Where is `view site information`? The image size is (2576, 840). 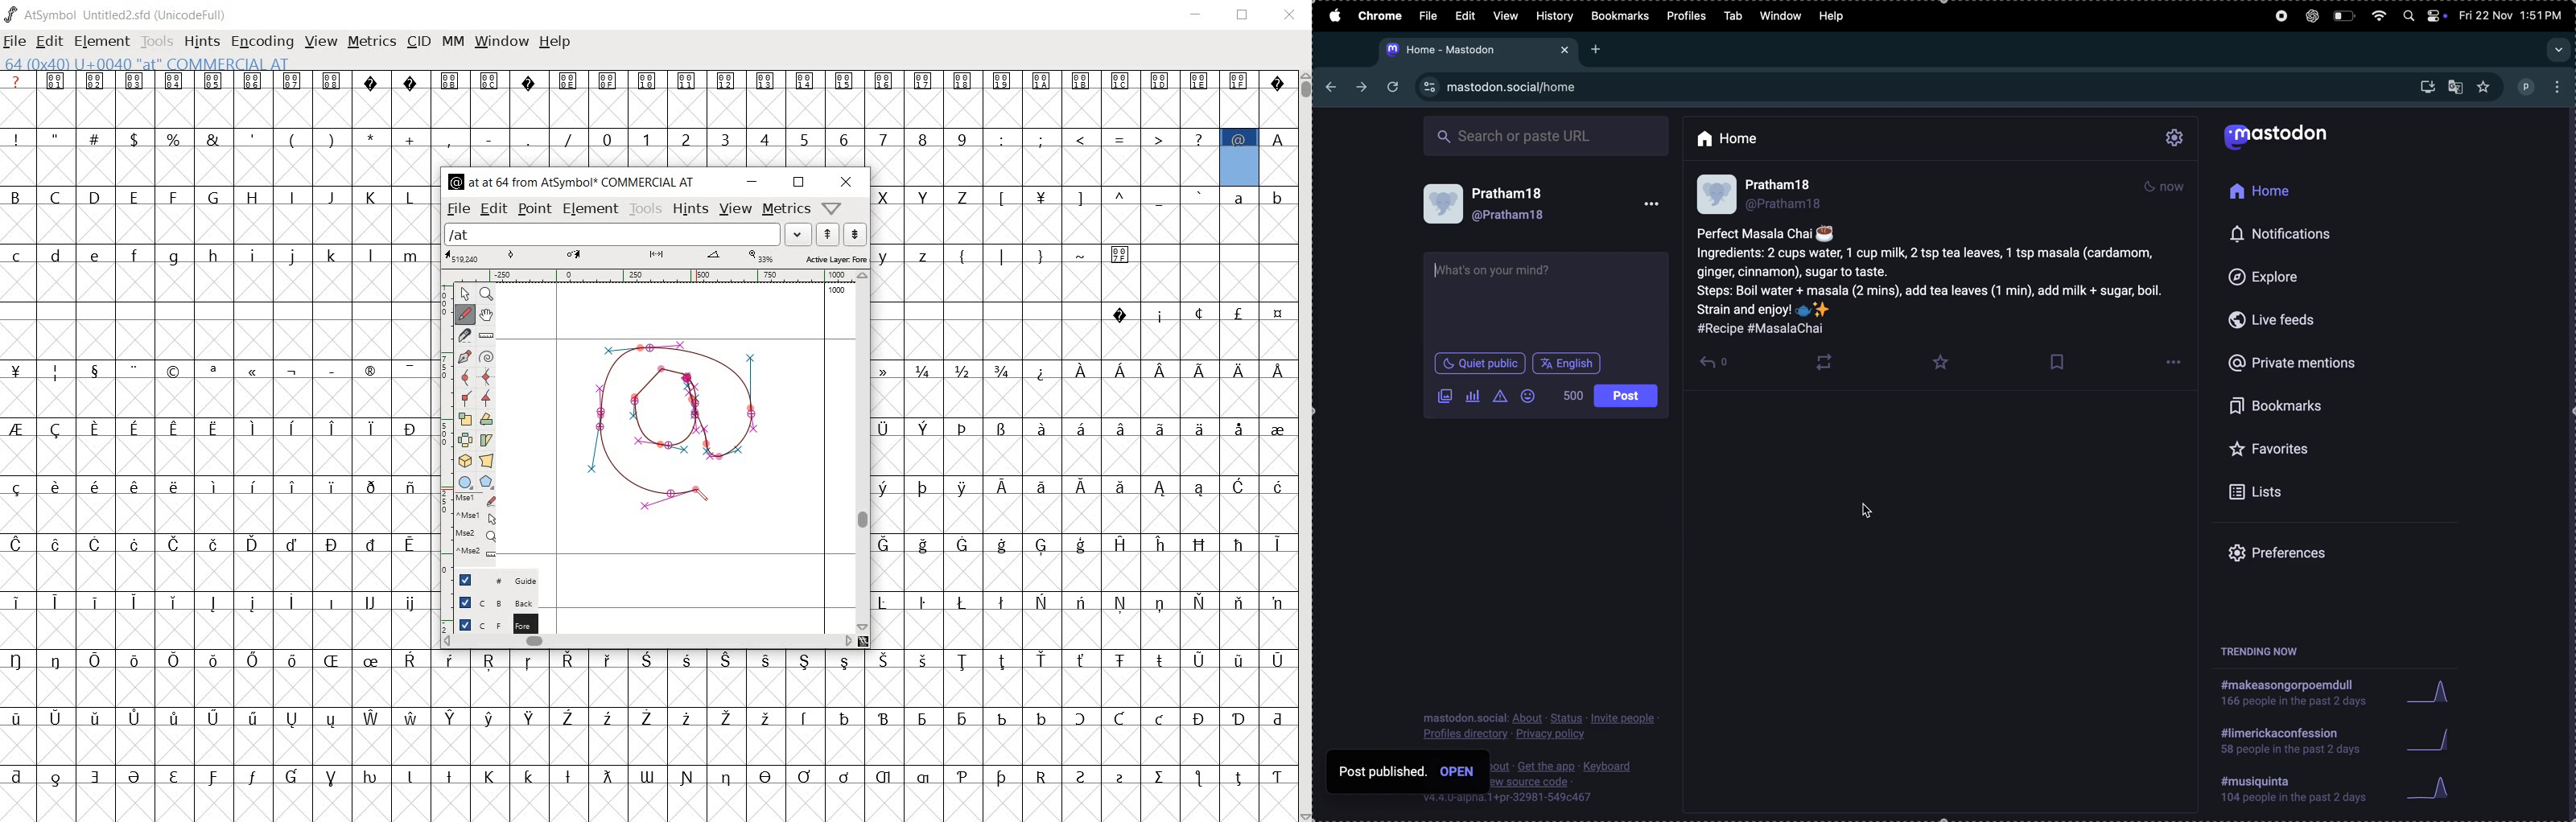
view site information is located at coordinates (1428, 89).